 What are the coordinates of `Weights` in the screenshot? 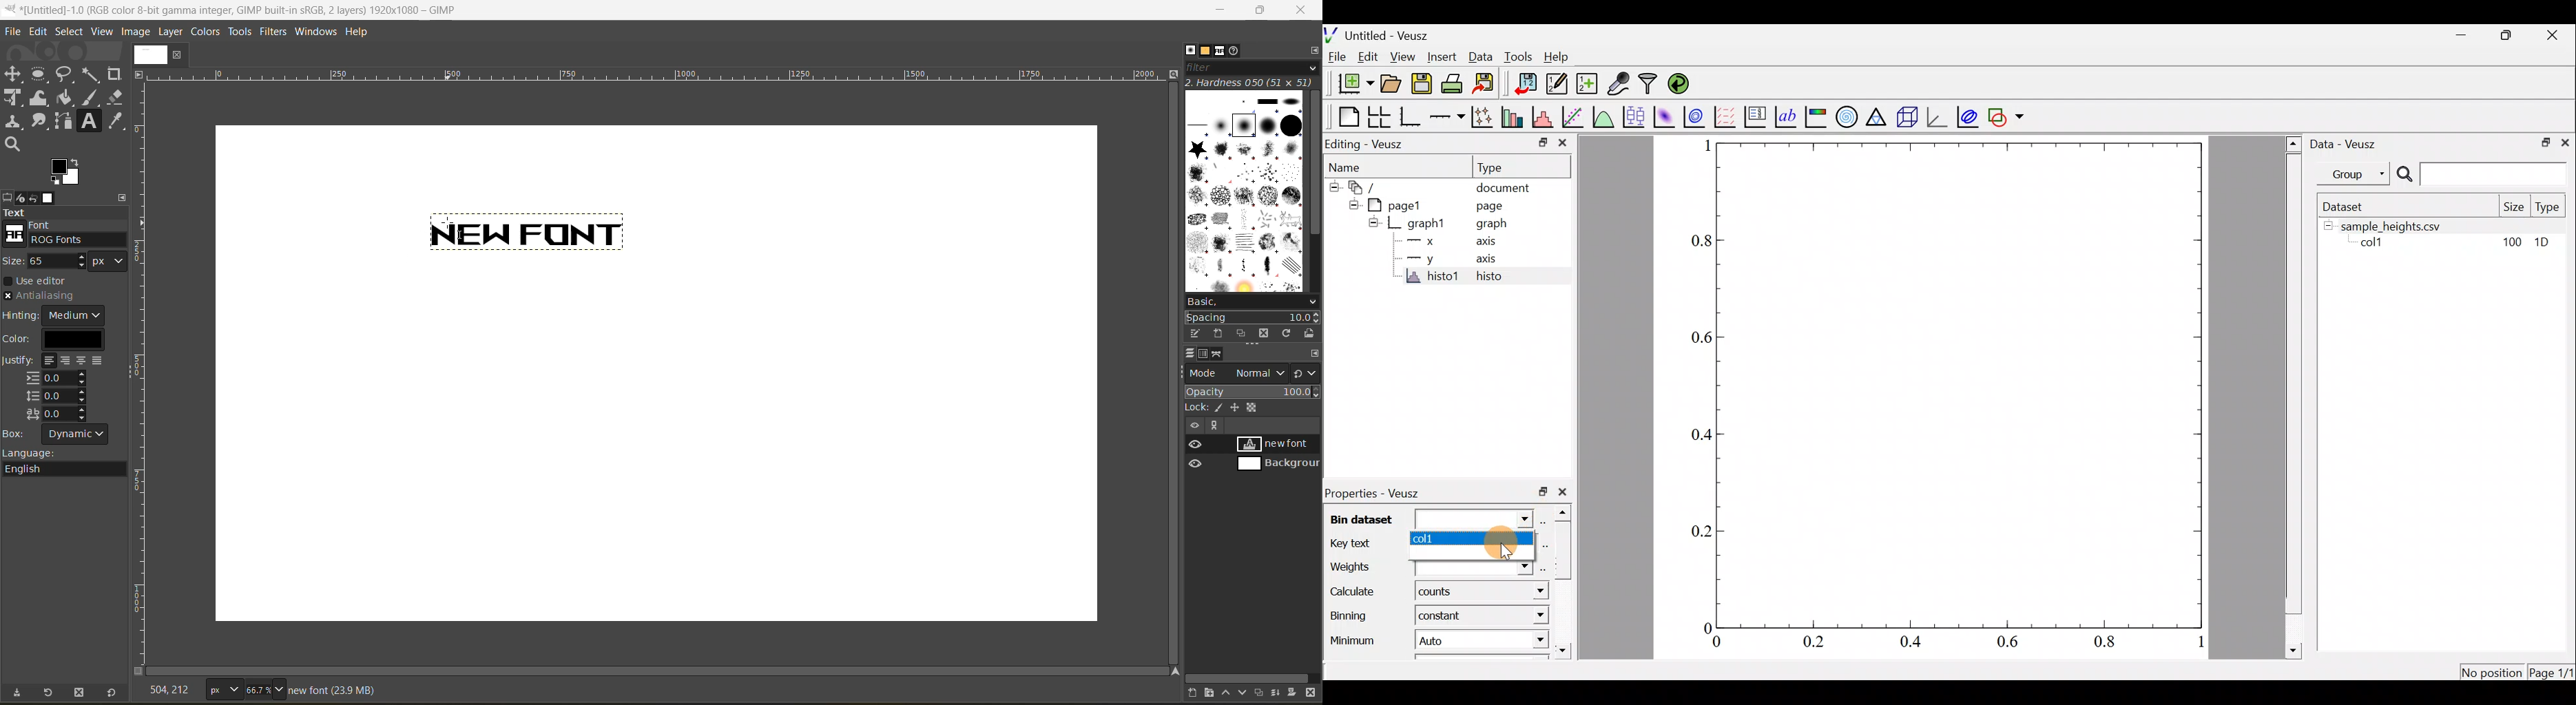 It's located at (1425, 567).